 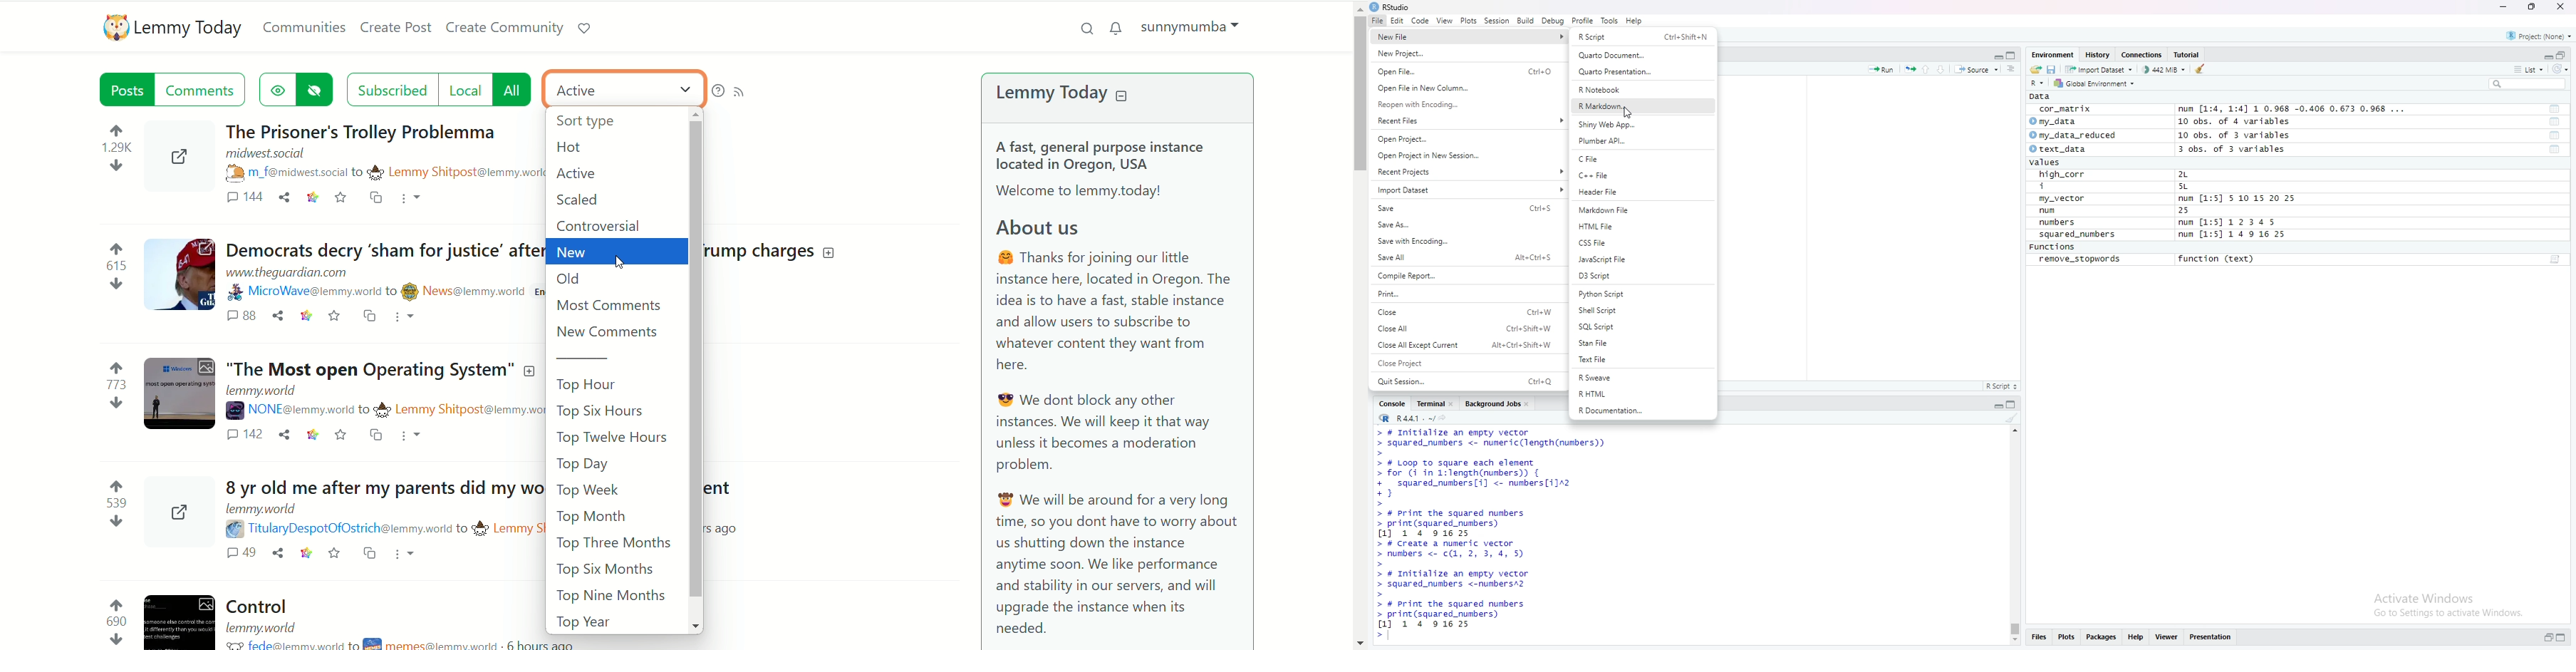 I want to click on Reopen with Encoding..., so click(x=1465, y=105).